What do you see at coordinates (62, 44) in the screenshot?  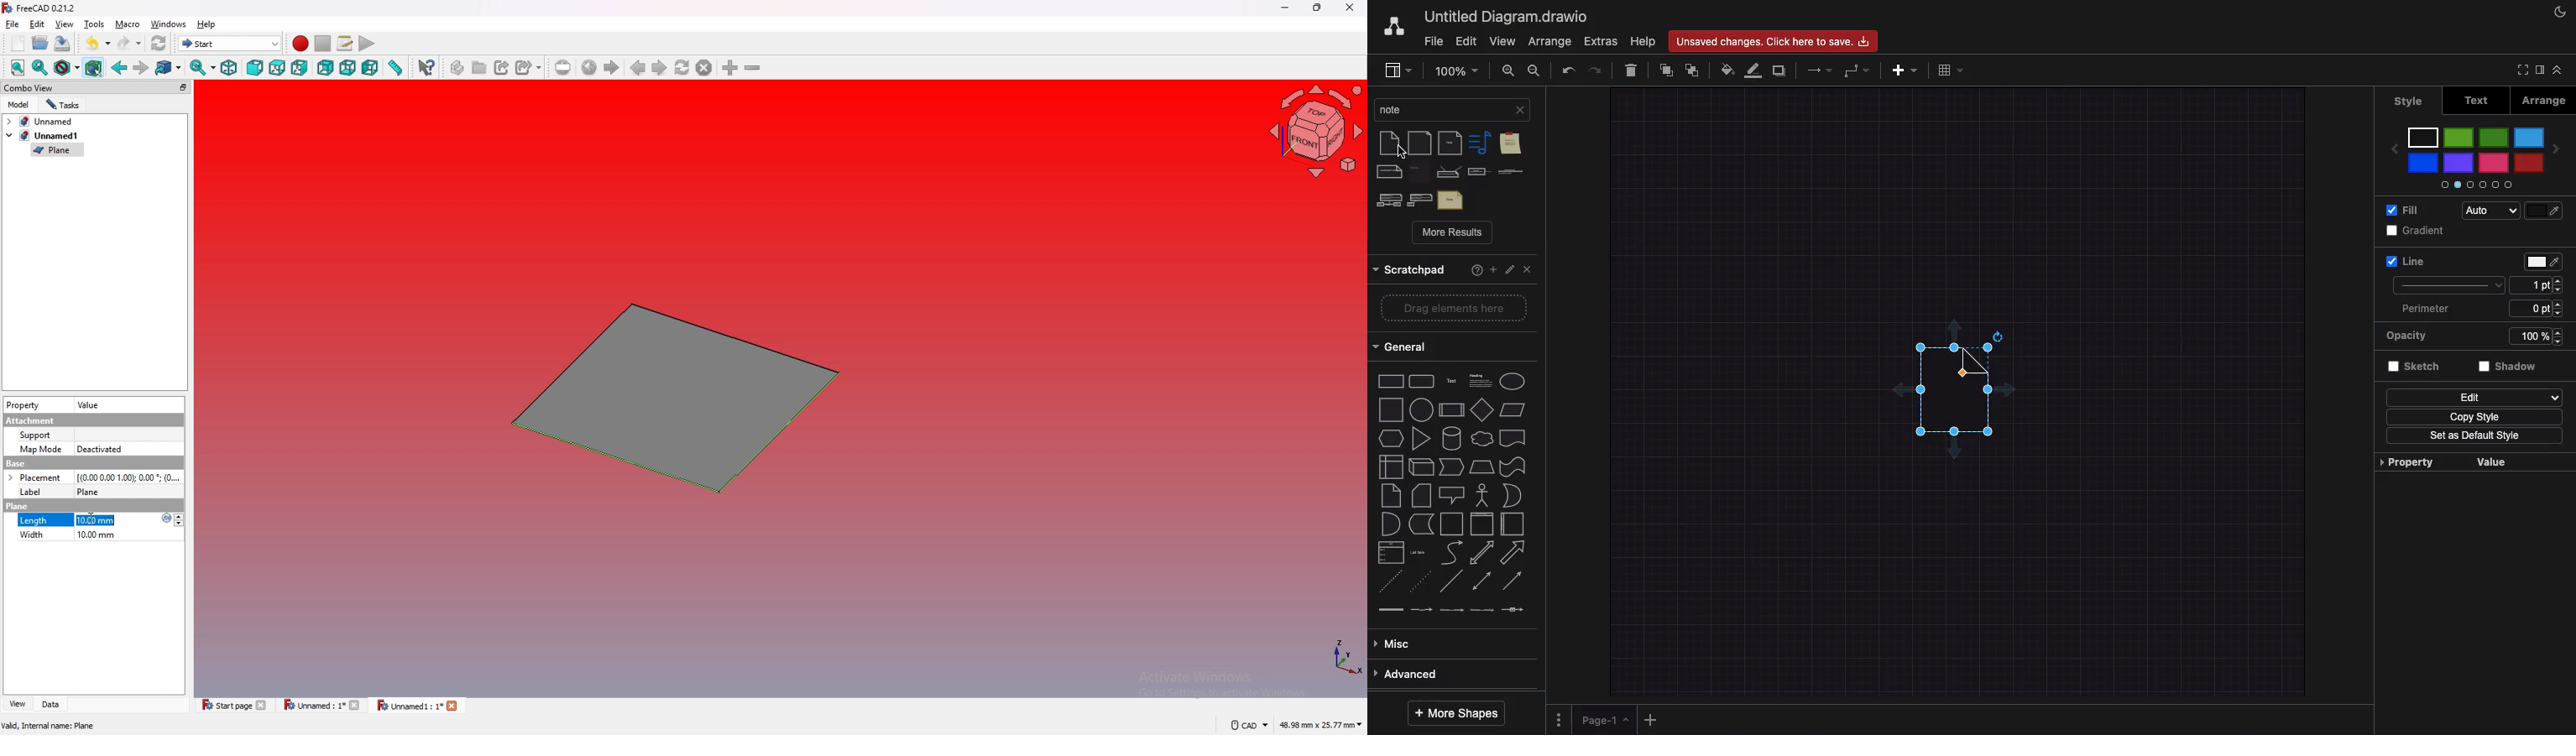 I see `save` at bounding box center [62, 44].